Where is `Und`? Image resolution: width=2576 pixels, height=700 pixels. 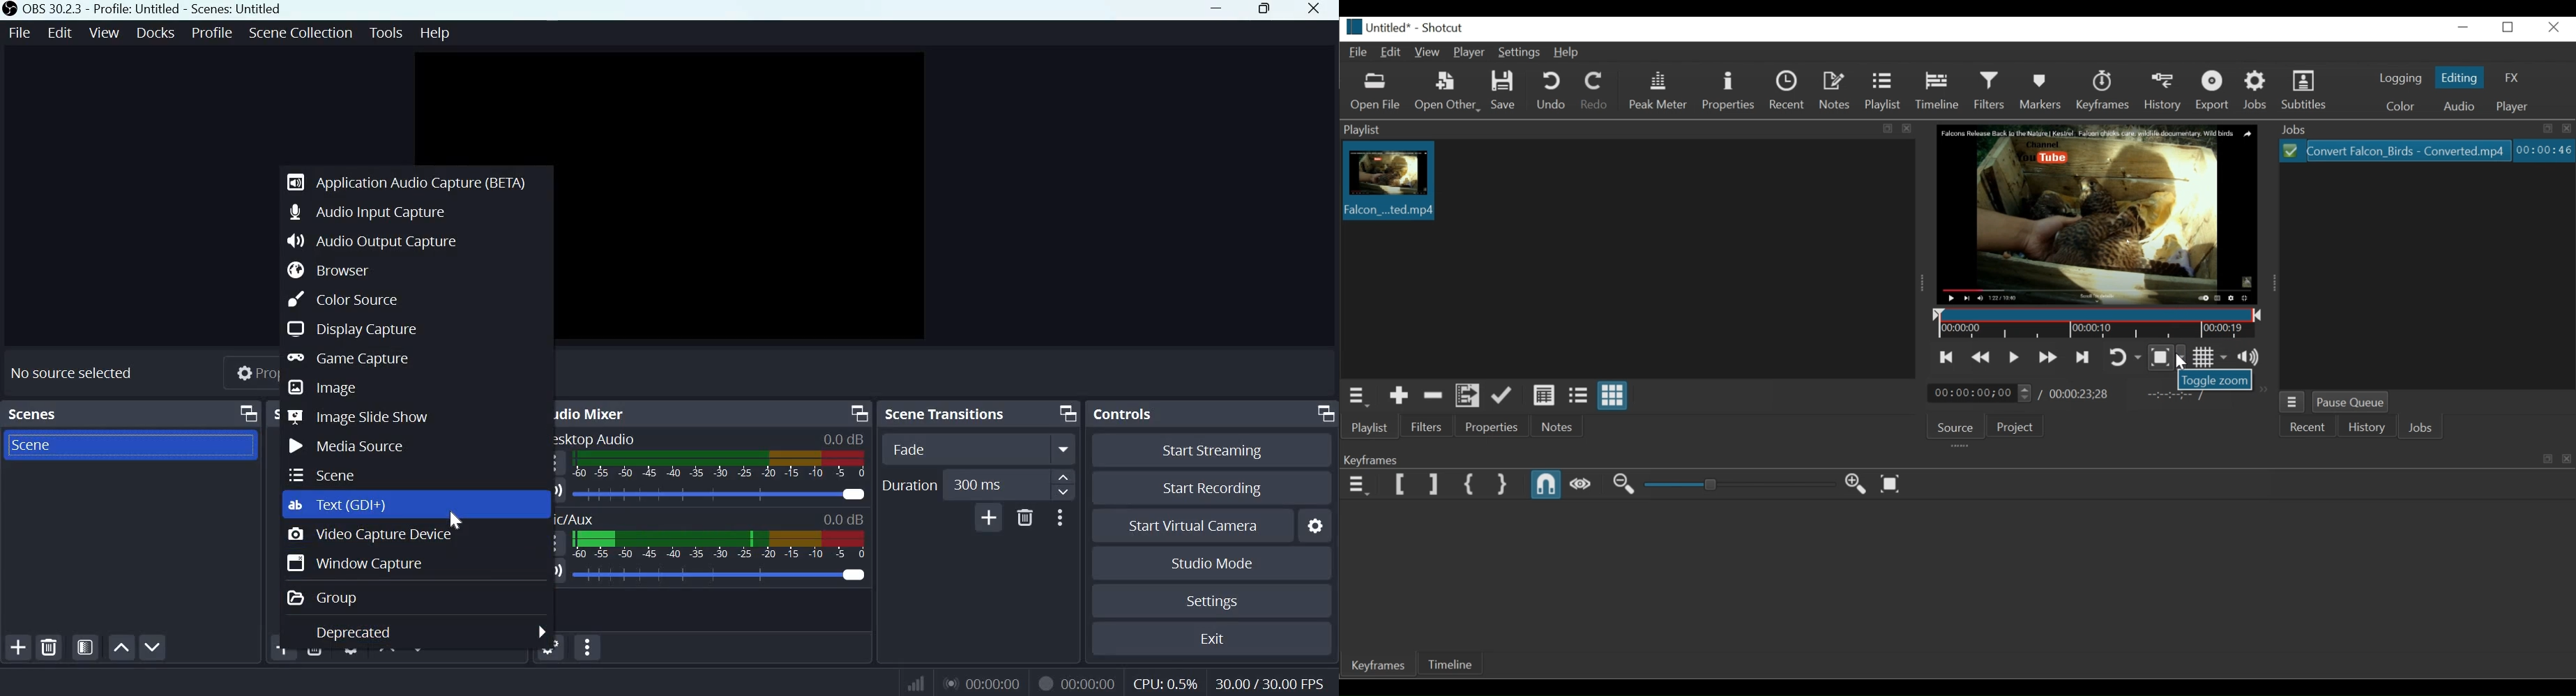 Und is located at coordinates (1551, 91).